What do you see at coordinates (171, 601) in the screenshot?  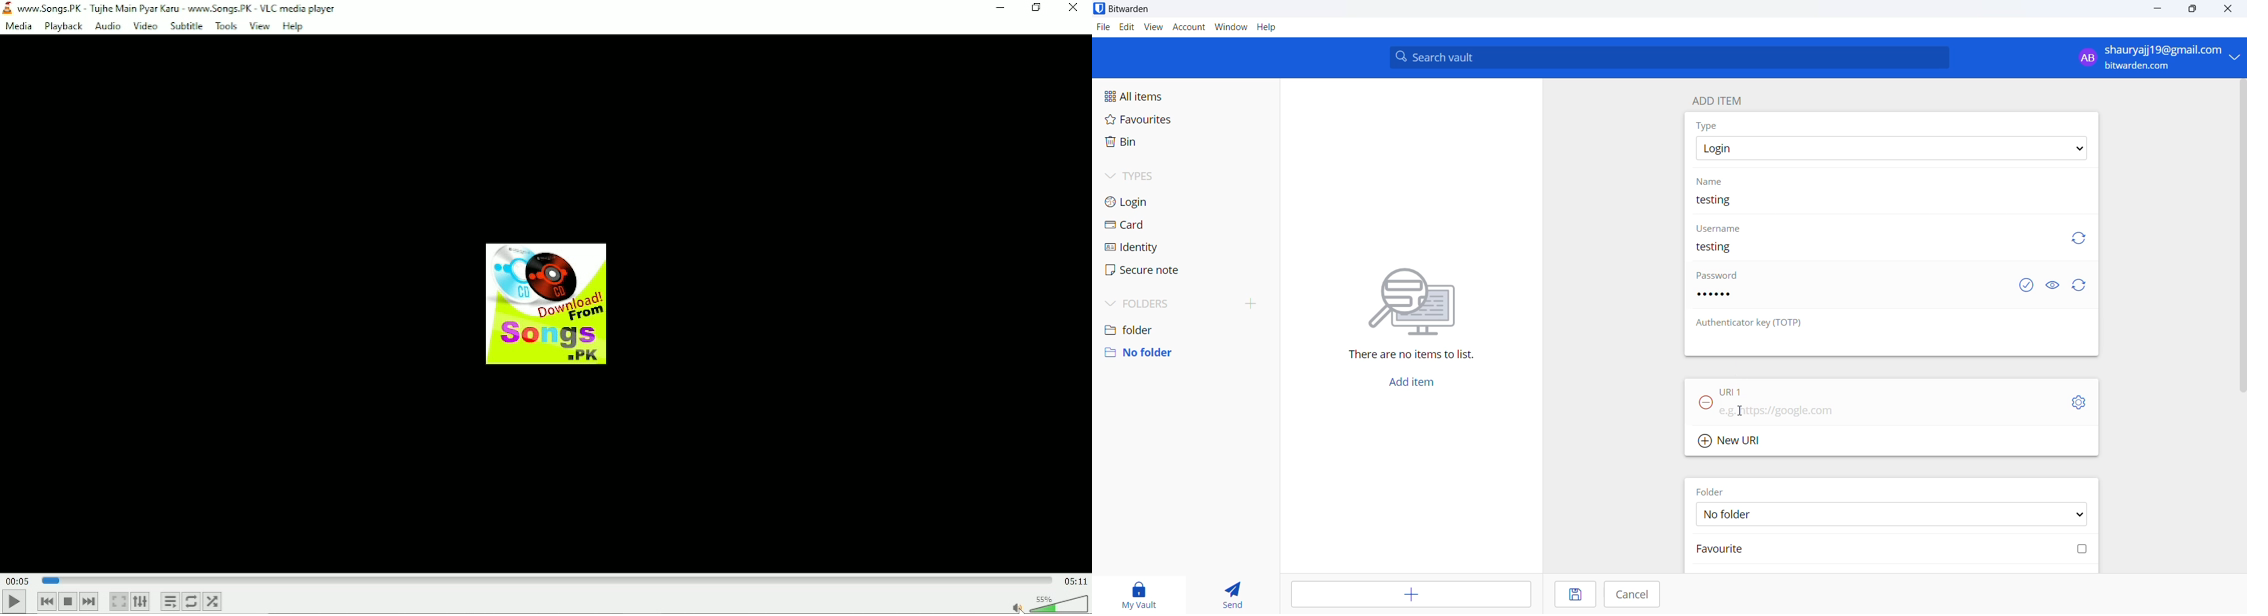 I see `Toggle playlist` at bounding box center [171, 601].